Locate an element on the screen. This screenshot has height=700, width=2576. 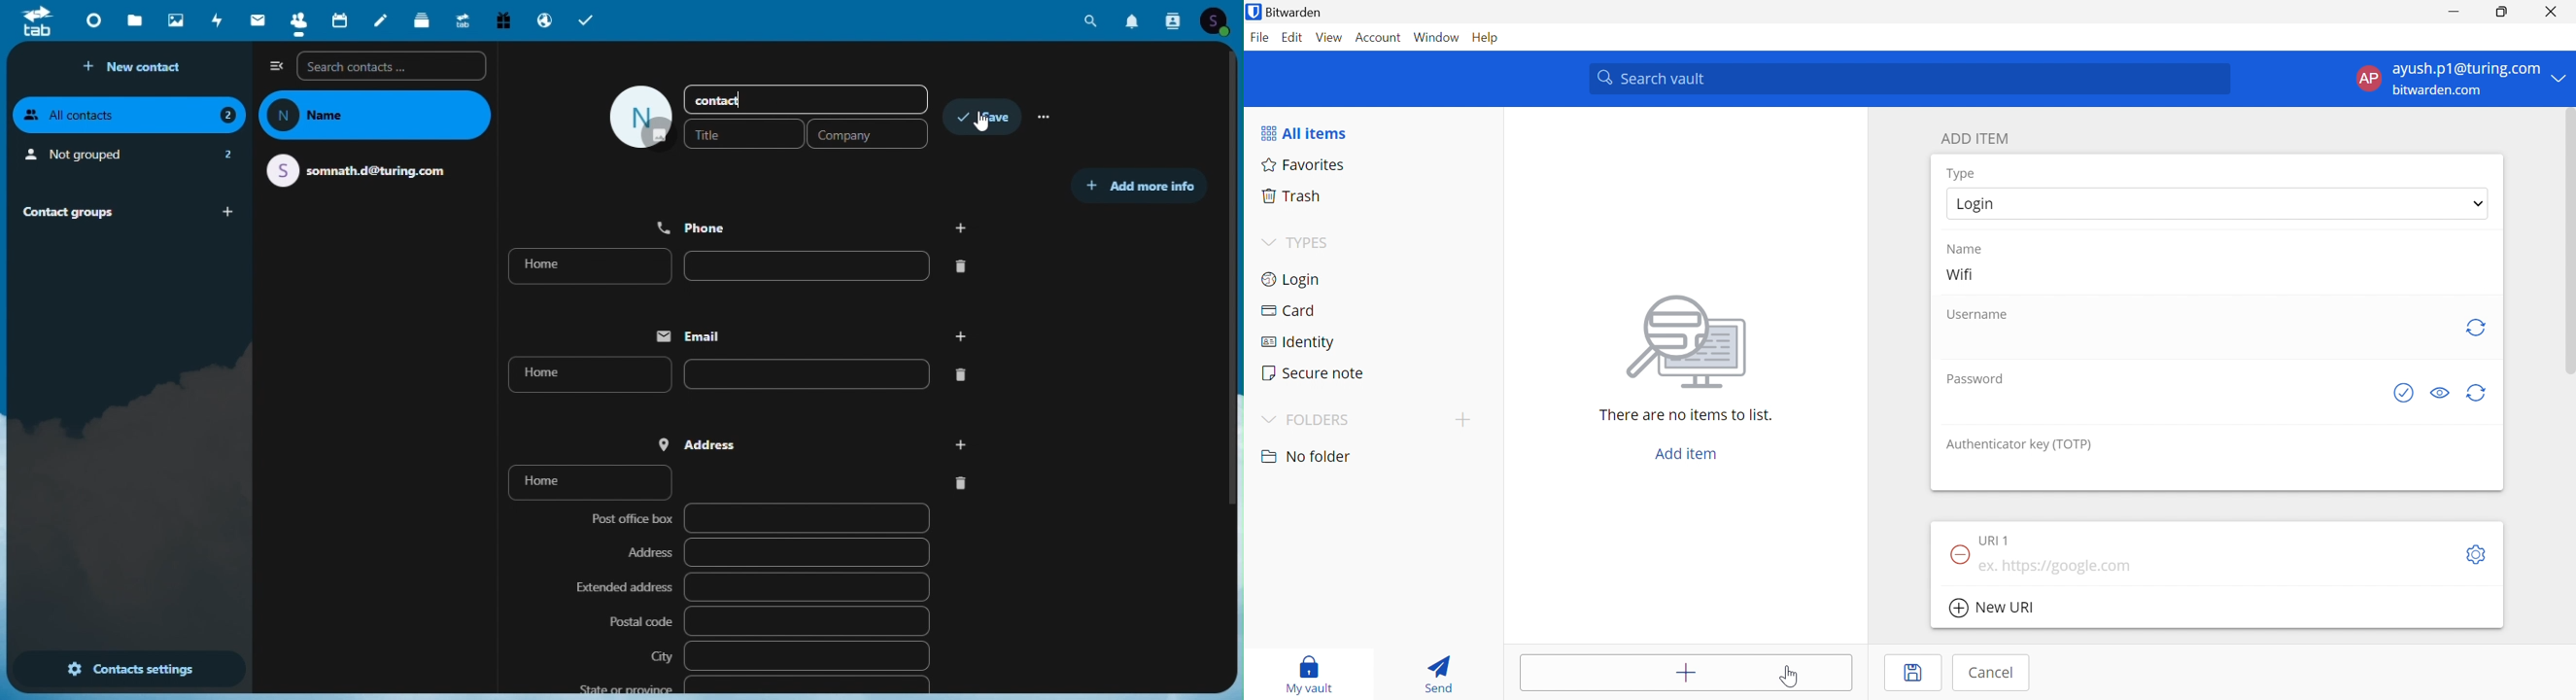
AP is located at coordinates (2367, 81).